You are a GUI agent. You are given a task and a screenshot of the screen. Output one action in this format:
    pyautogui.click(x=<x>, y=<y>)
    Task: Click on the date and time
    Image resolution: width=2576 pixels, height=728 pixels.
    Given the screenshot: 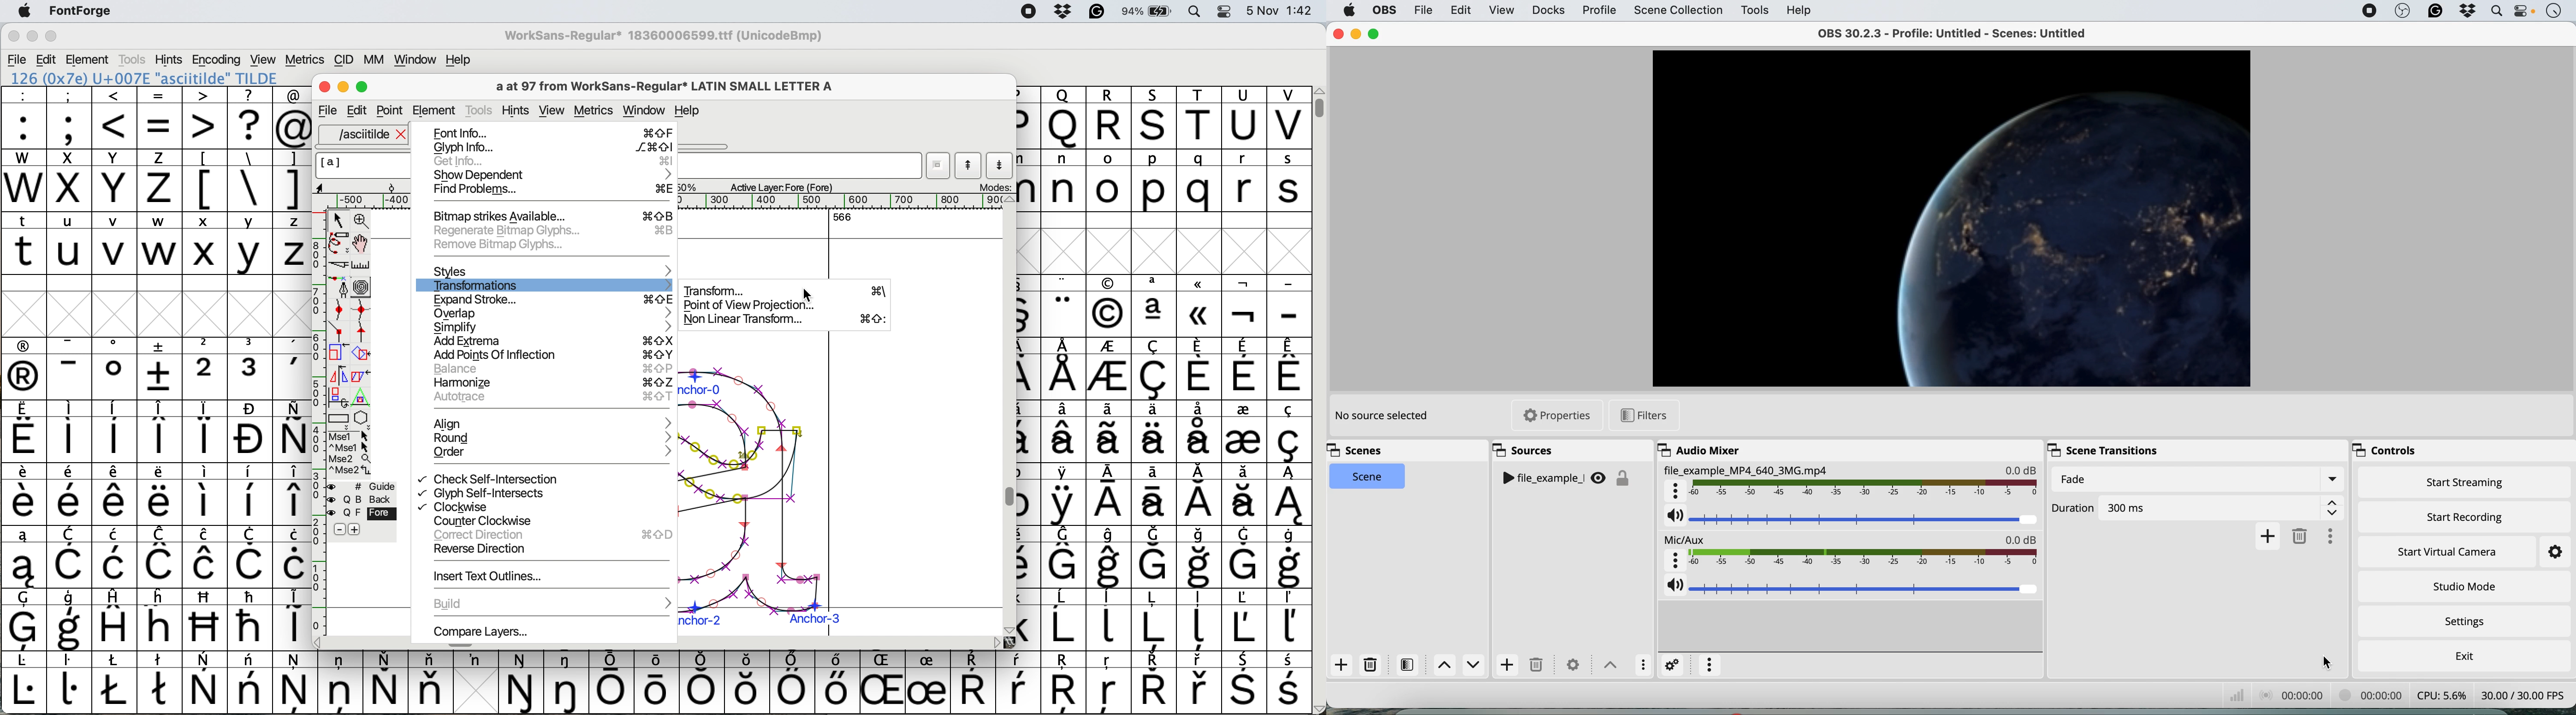 What is the action you would take?
    pyautogui.click(x=1280, y=9)
    